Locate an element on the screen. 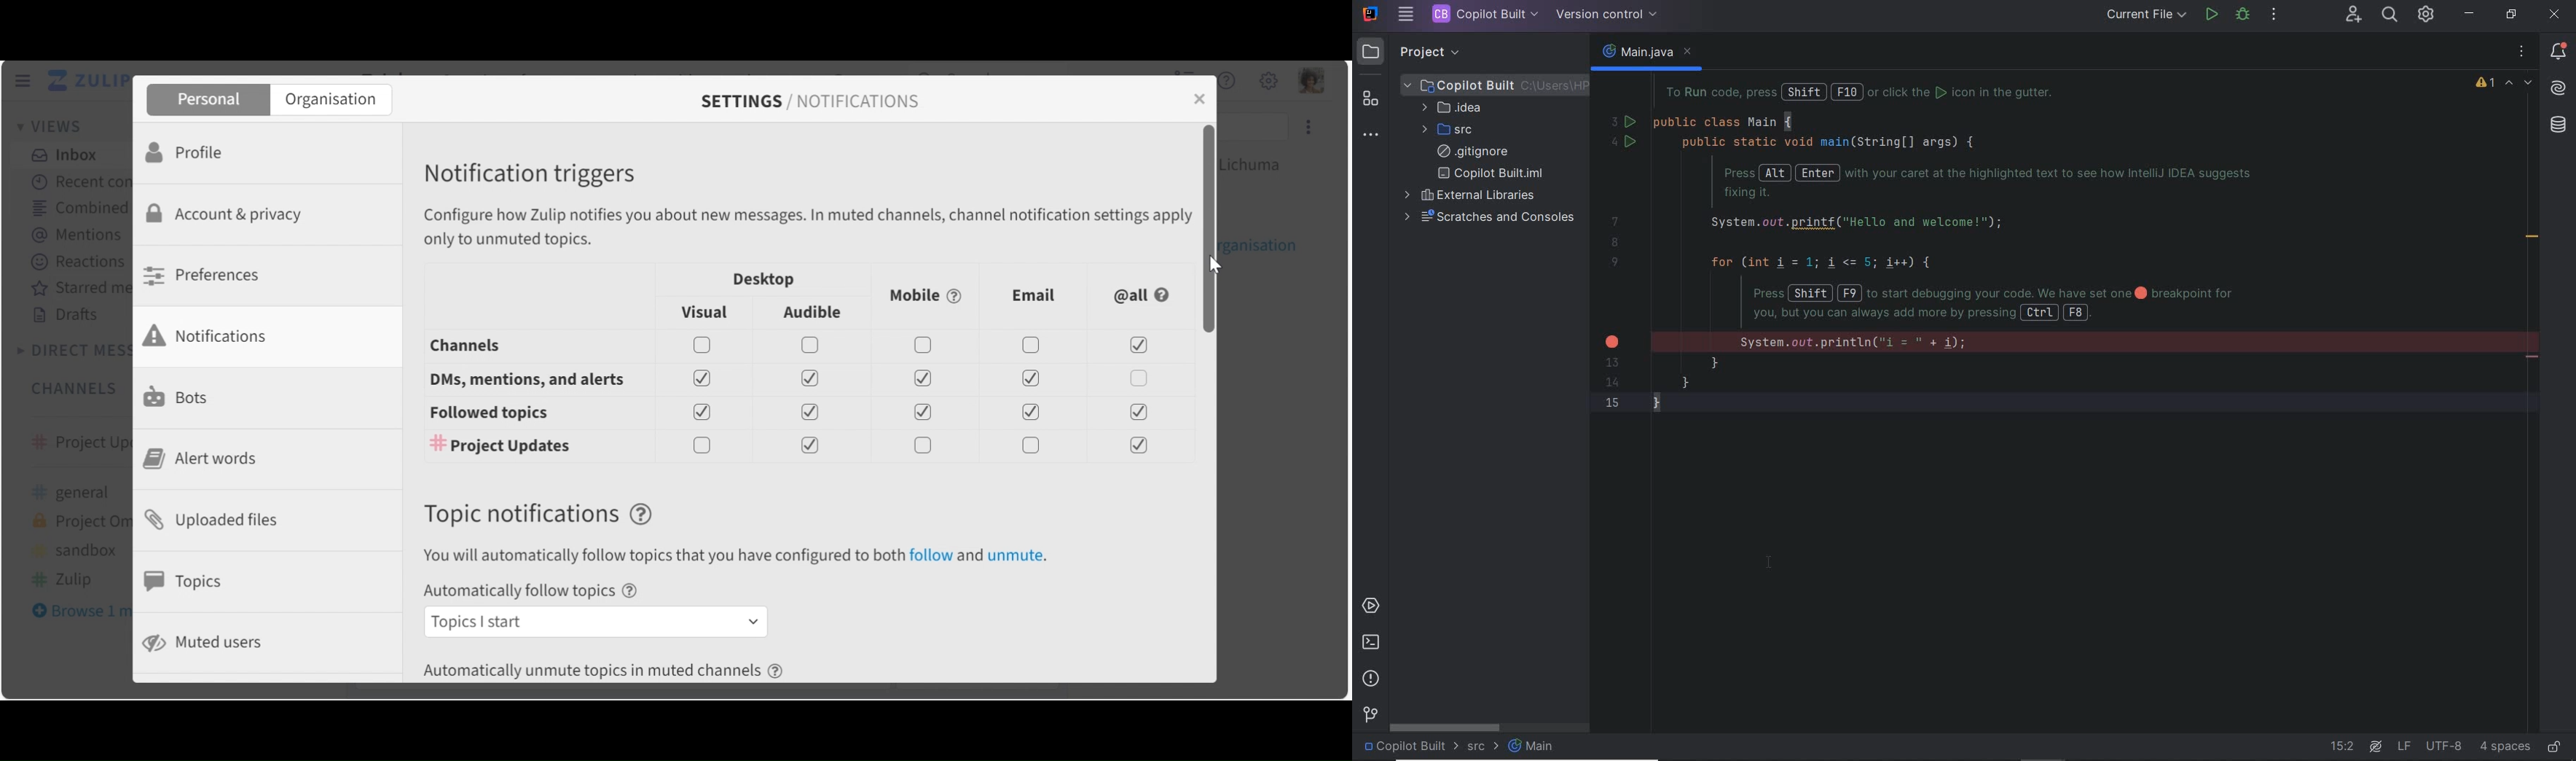  Automatically follow topic dropdown menu is located at coordinates (594, 621).